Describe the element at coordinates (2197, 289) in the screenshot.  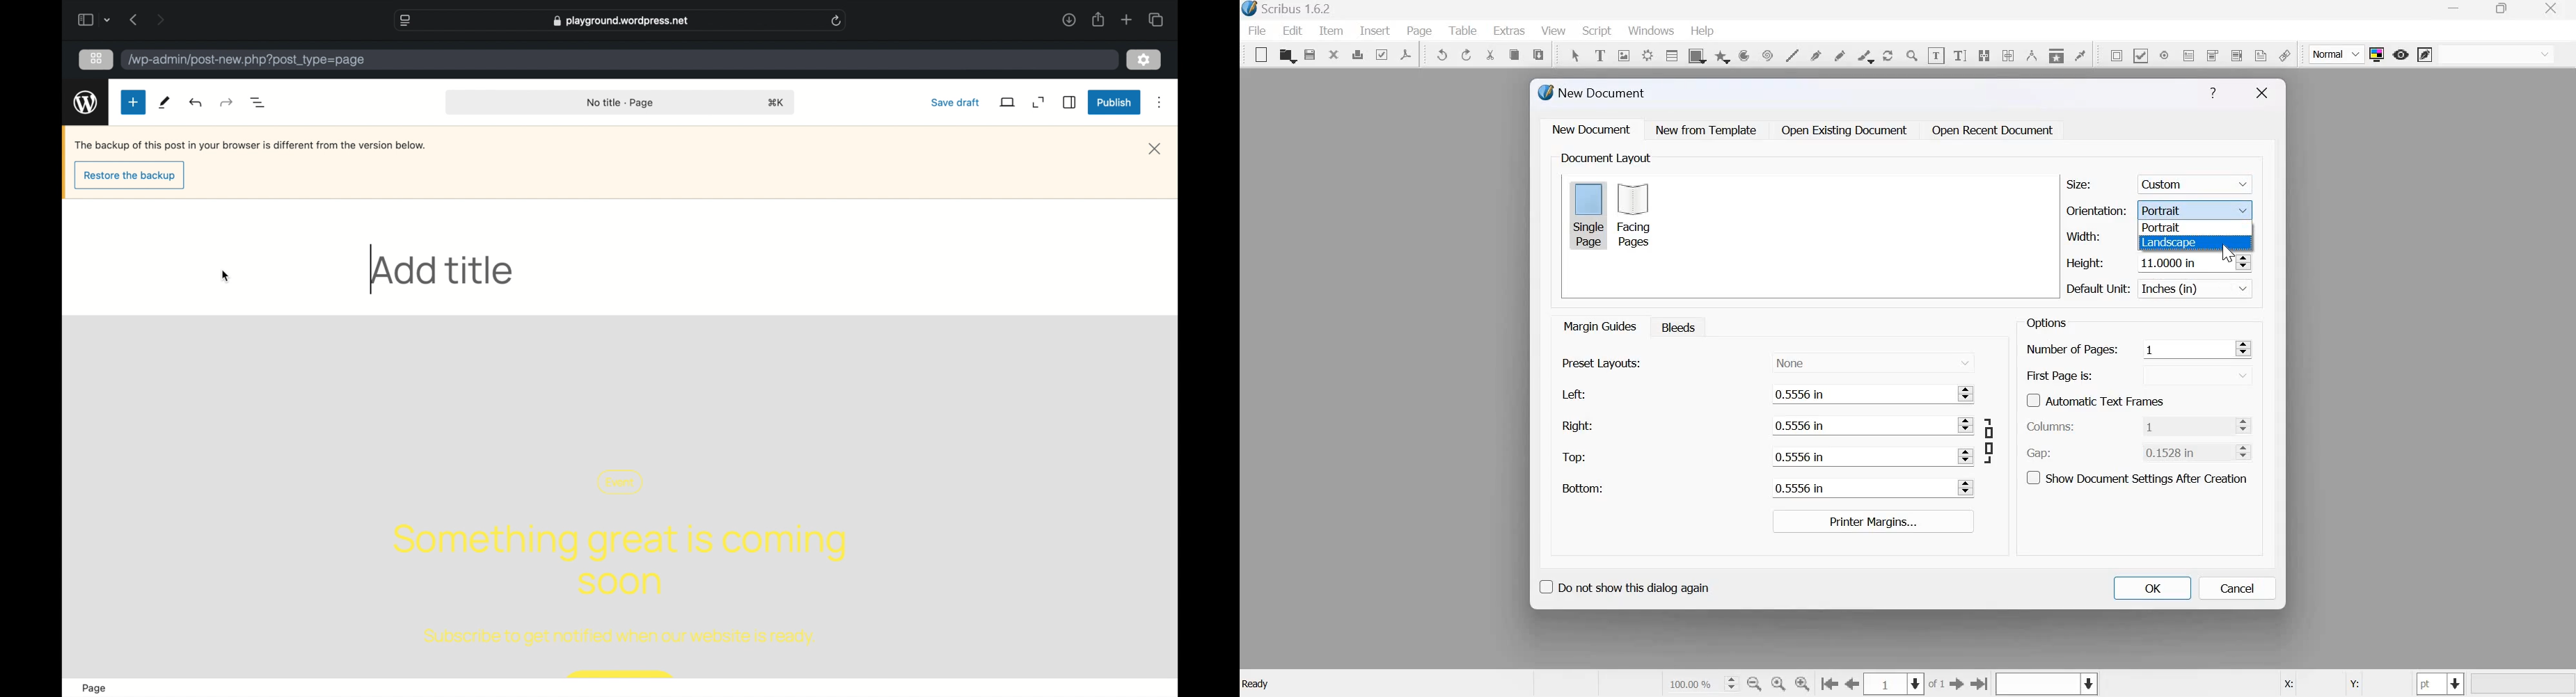
I see `Inches (in)` at that location.